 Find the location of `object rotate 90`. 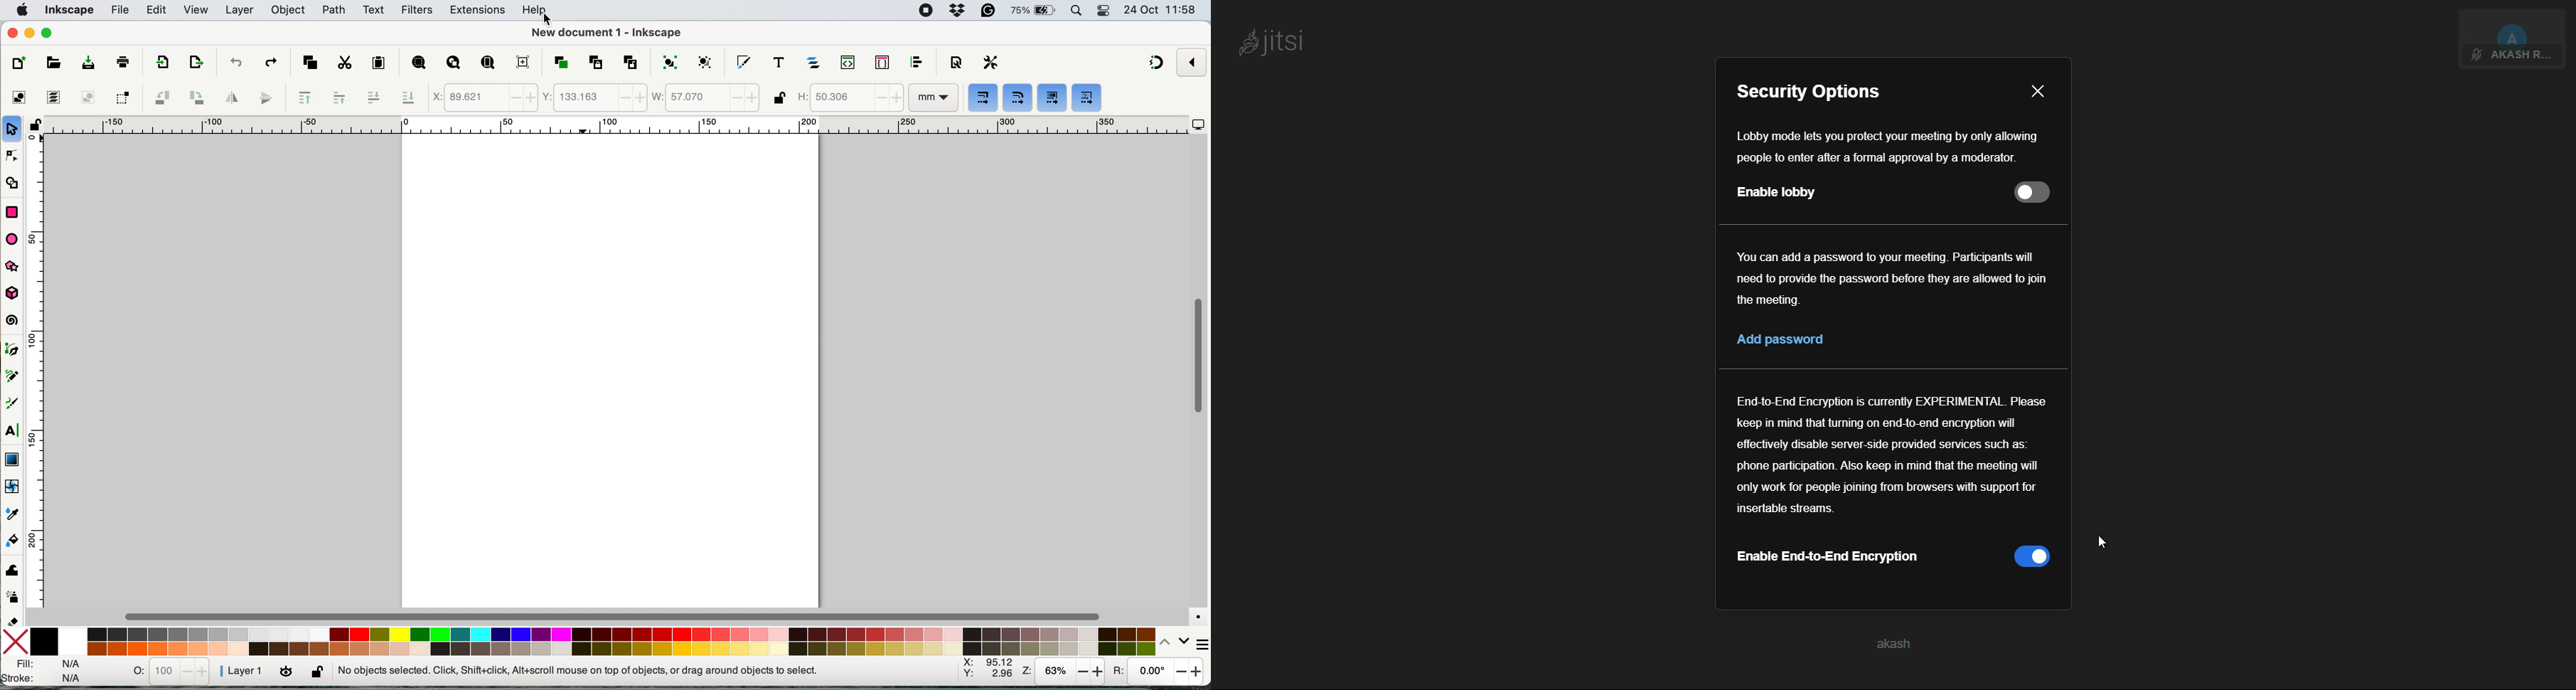

object rotate 90 is located at coordinates (201, 100).